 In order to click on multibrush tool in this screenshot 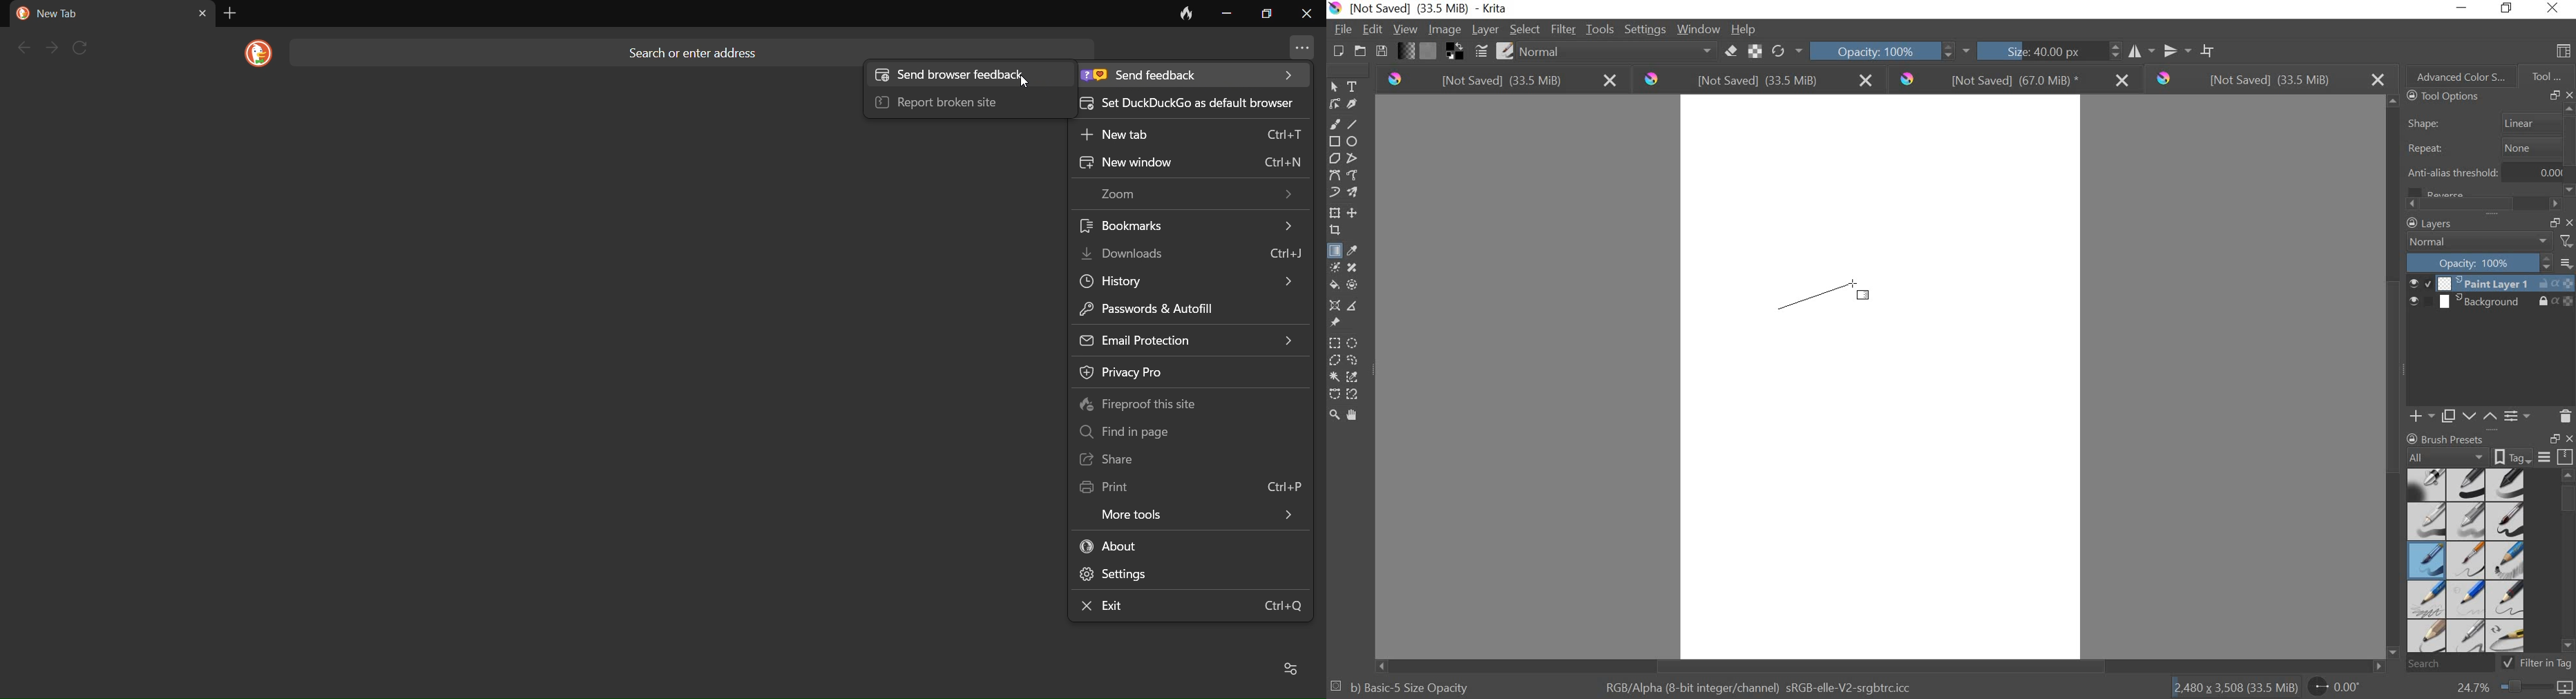, I will do `click(1354, 191)`.